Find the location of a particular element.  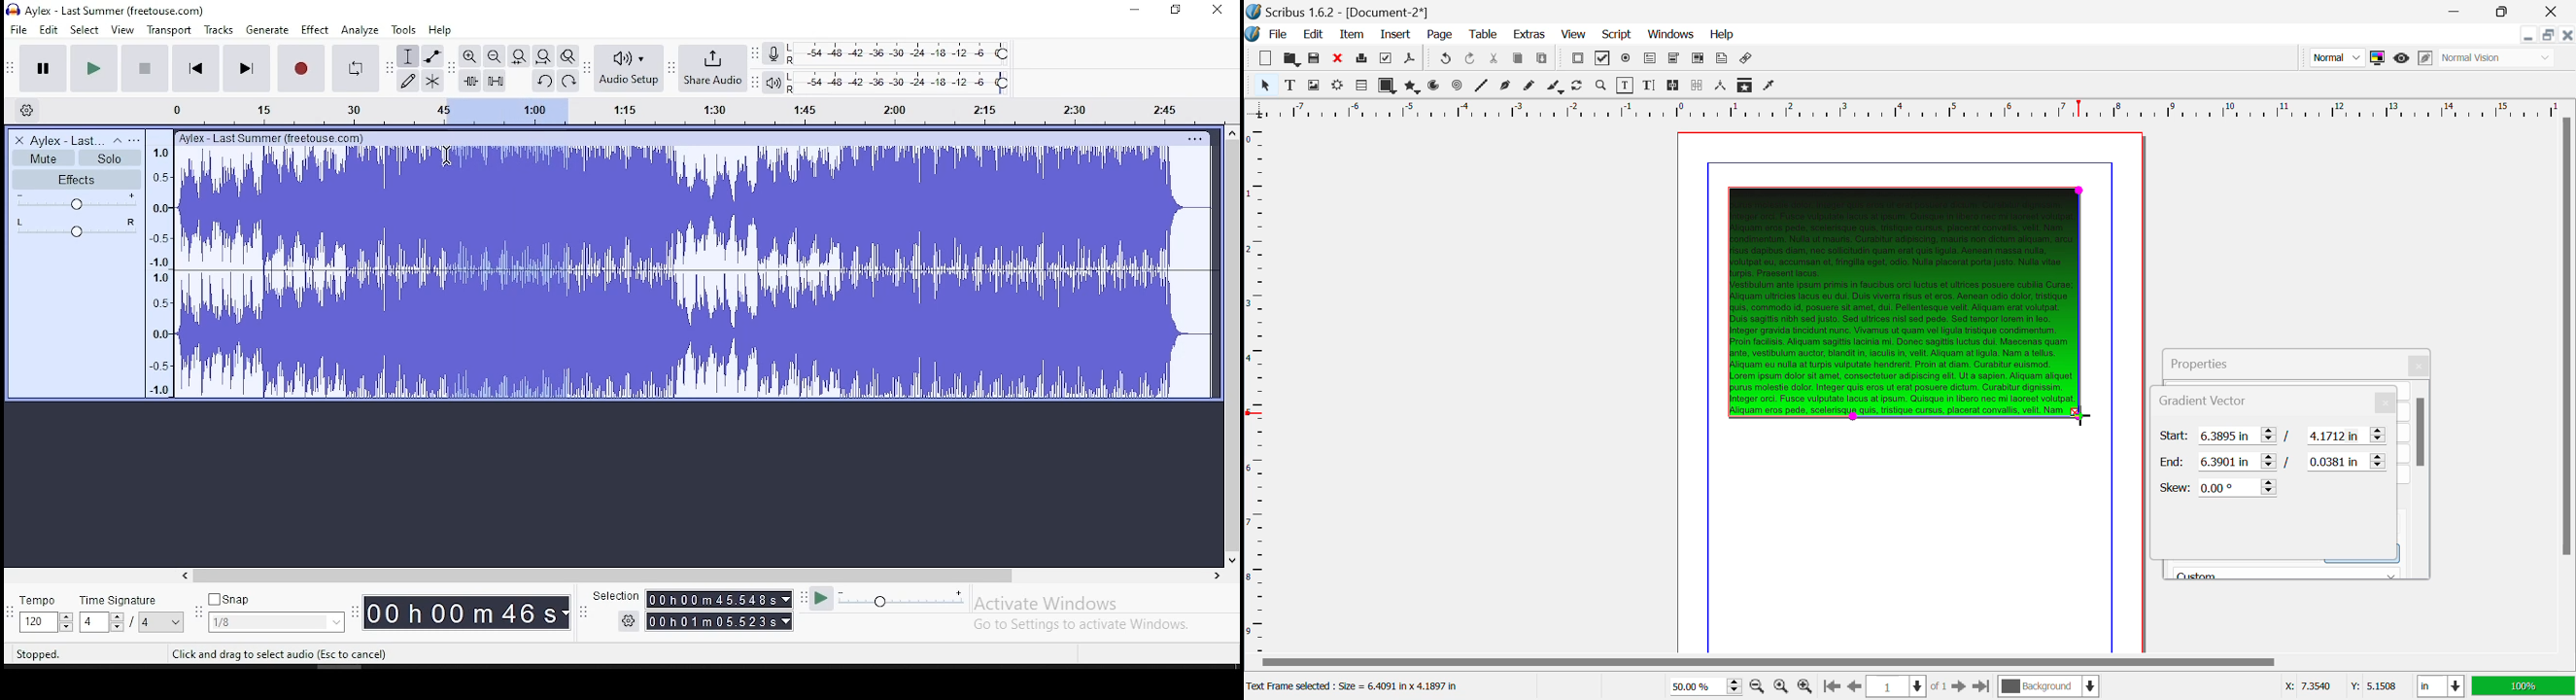

Link Annotation is located at coordinates (1748, 60).